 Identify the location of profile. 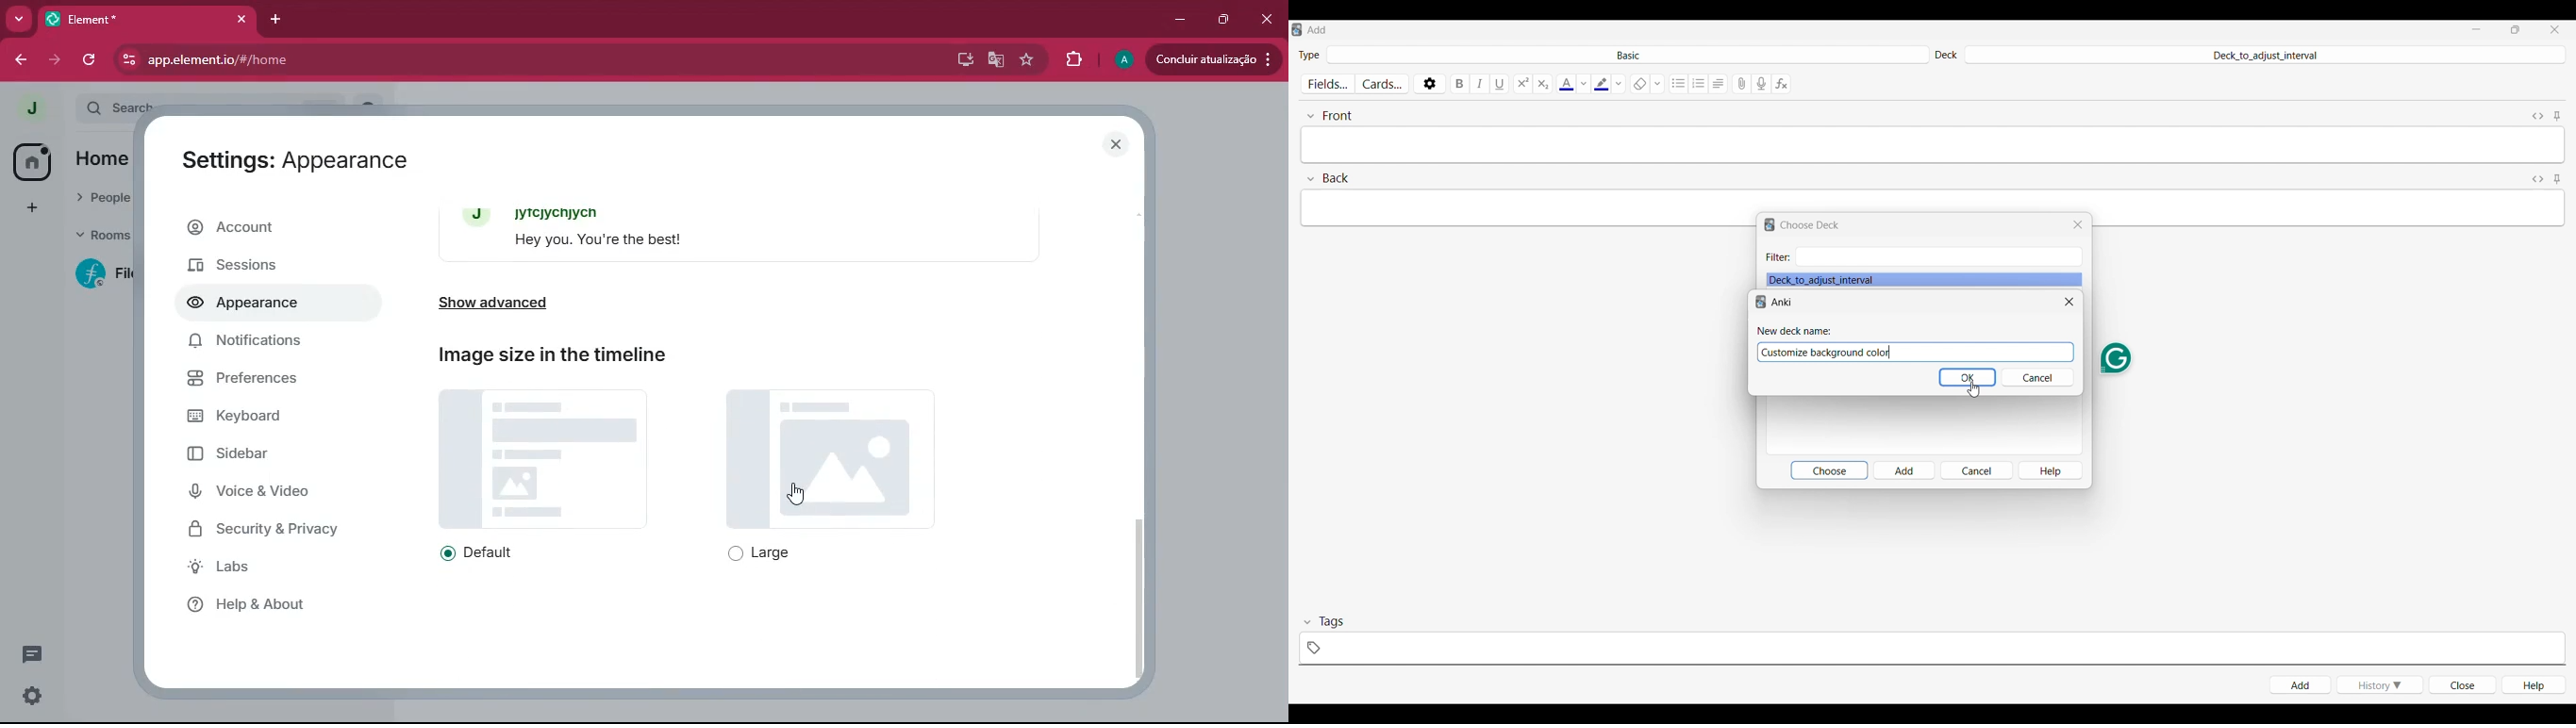
(1121, 59).